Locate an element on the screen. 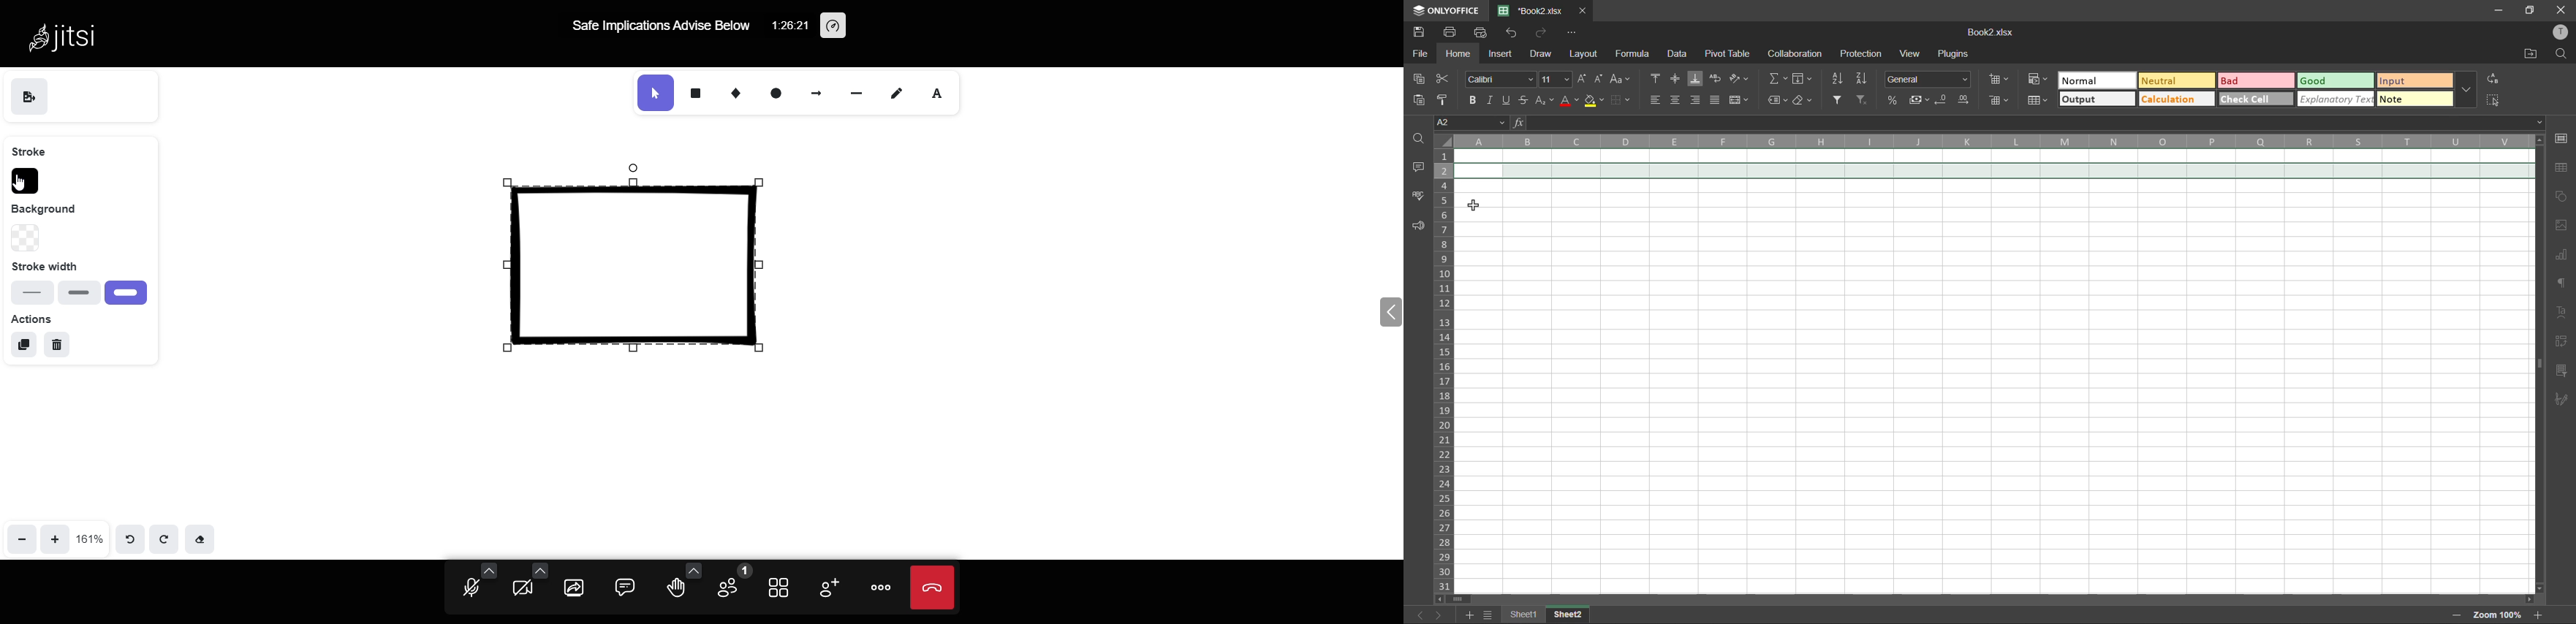 Image resolution: width=2576 pixels, height=644 pixels. more option is located at coordinates (880, 585).